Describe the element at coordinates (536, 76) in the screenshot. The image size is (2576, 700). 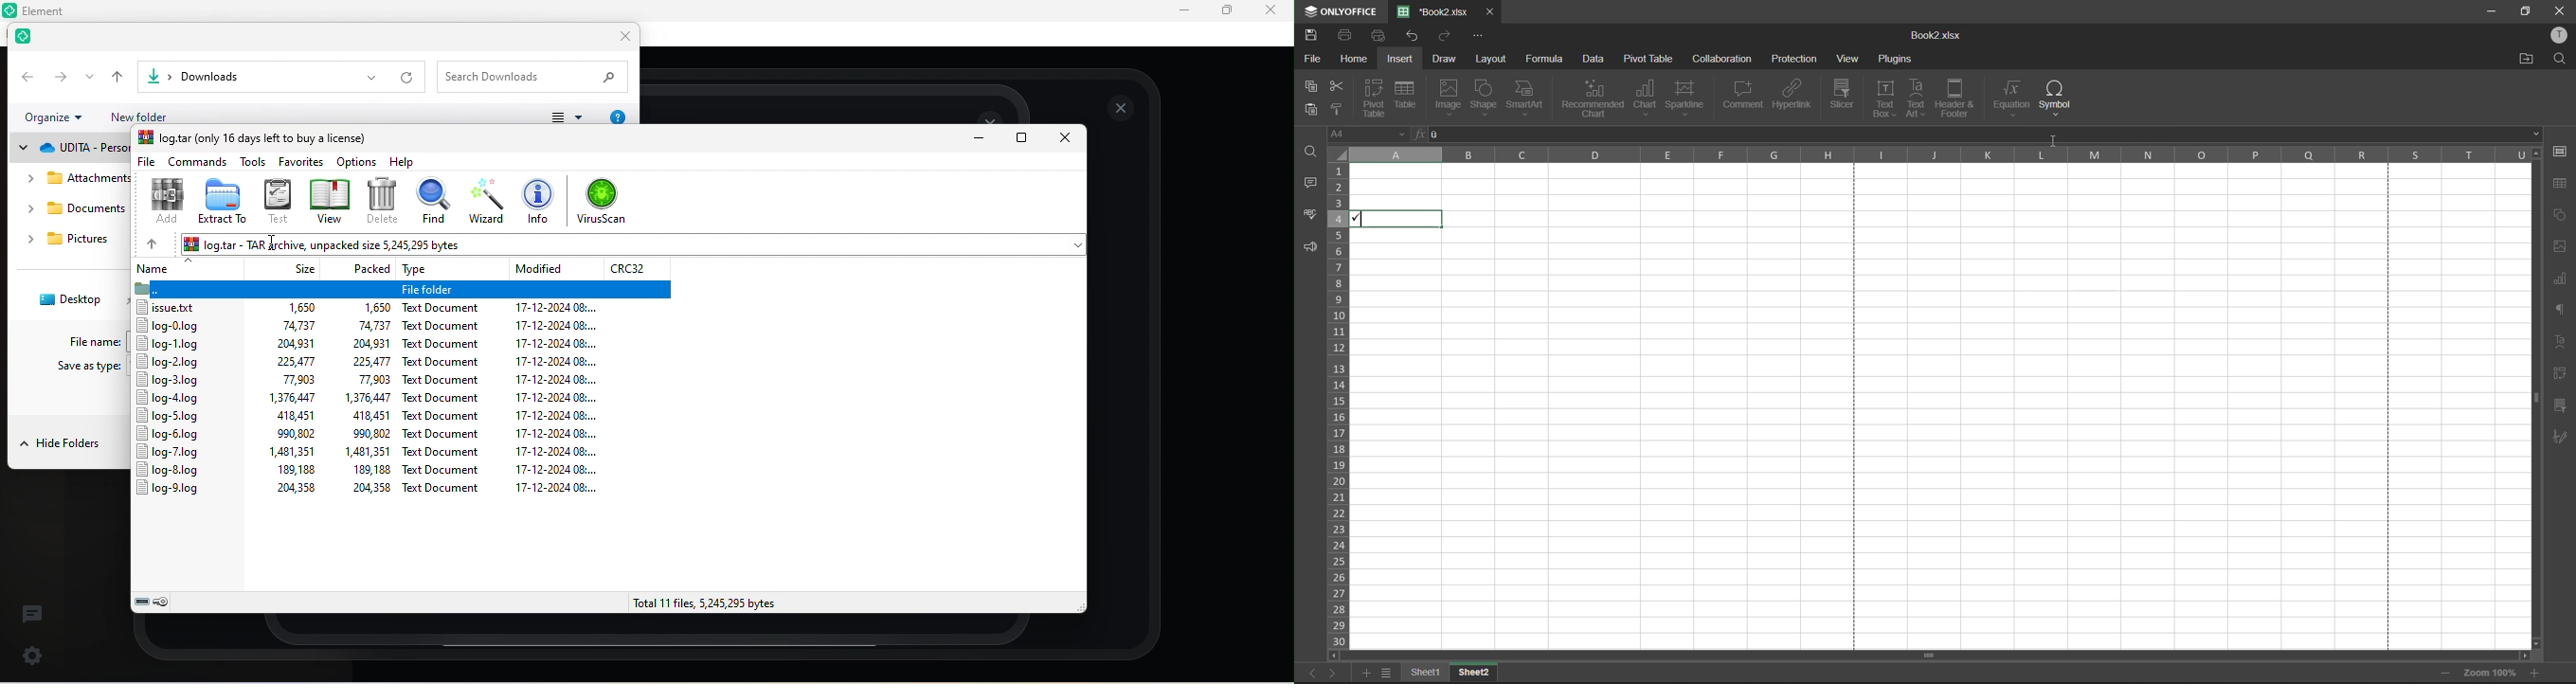
I see `search` at that location.